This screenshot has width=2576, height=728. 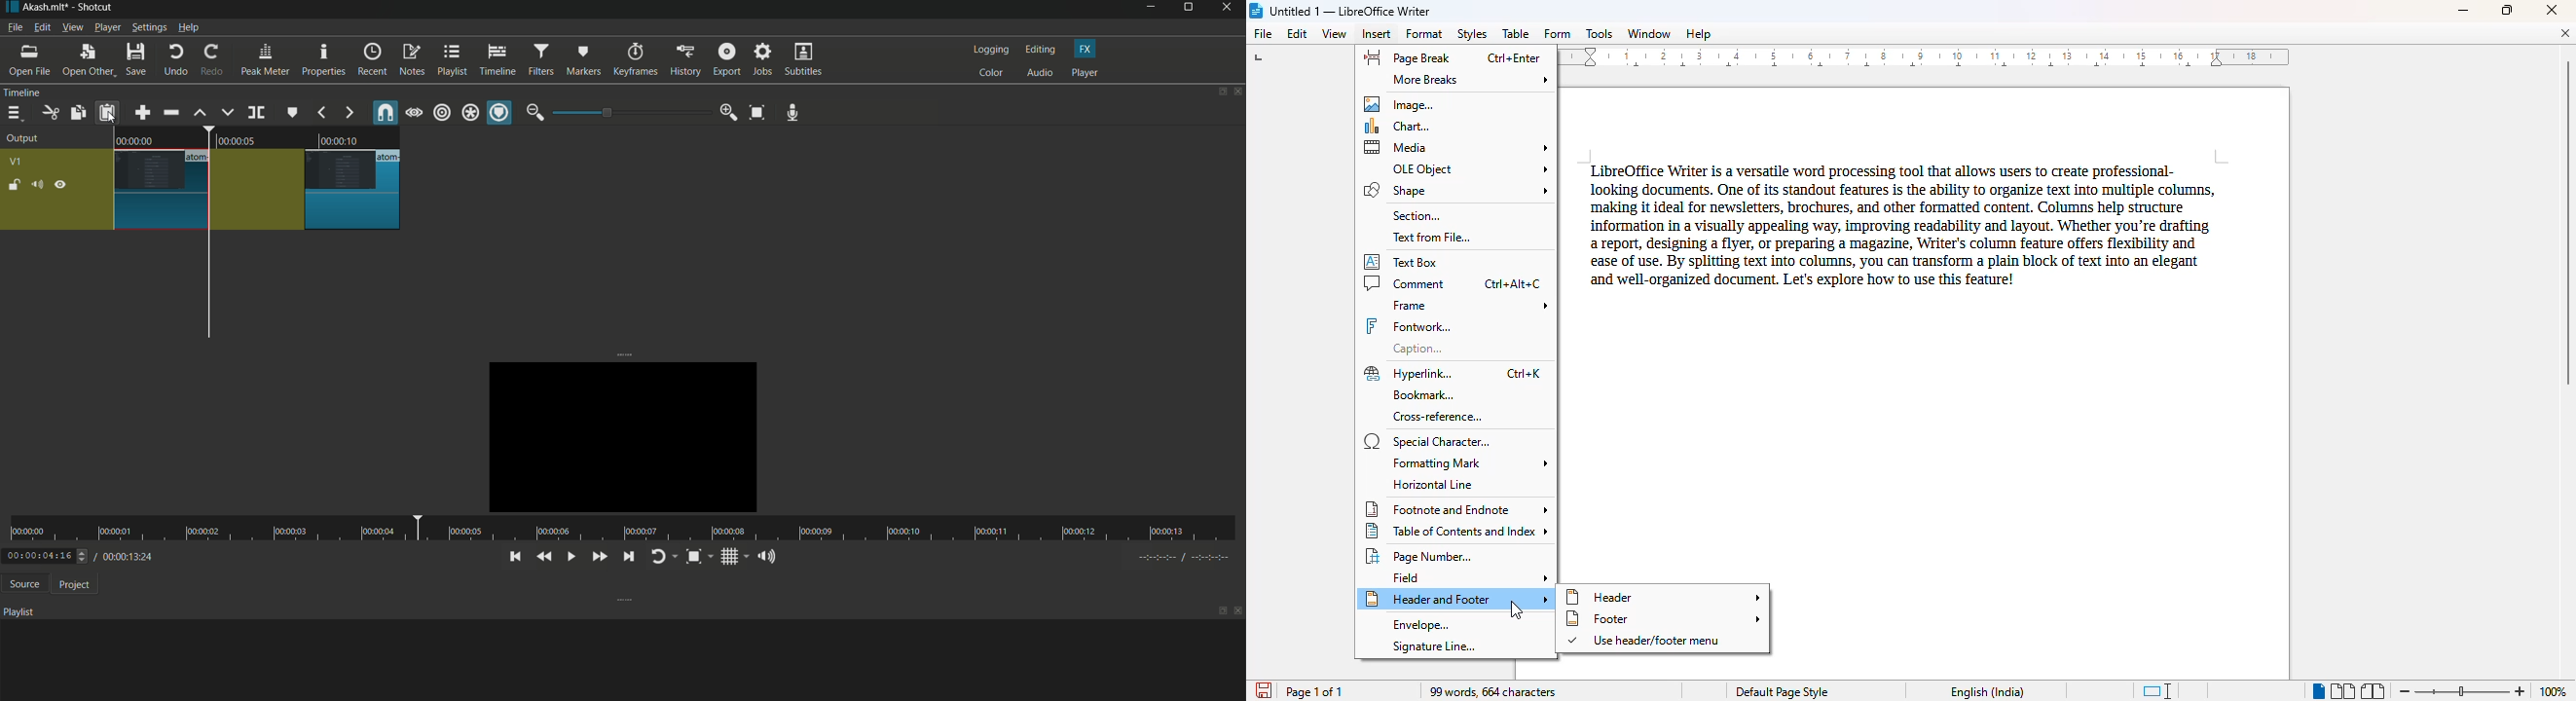 What do you see at coordinates (2158, 691) in the screenshot?
I see `standard selection` at bounding box center [2158, 691].